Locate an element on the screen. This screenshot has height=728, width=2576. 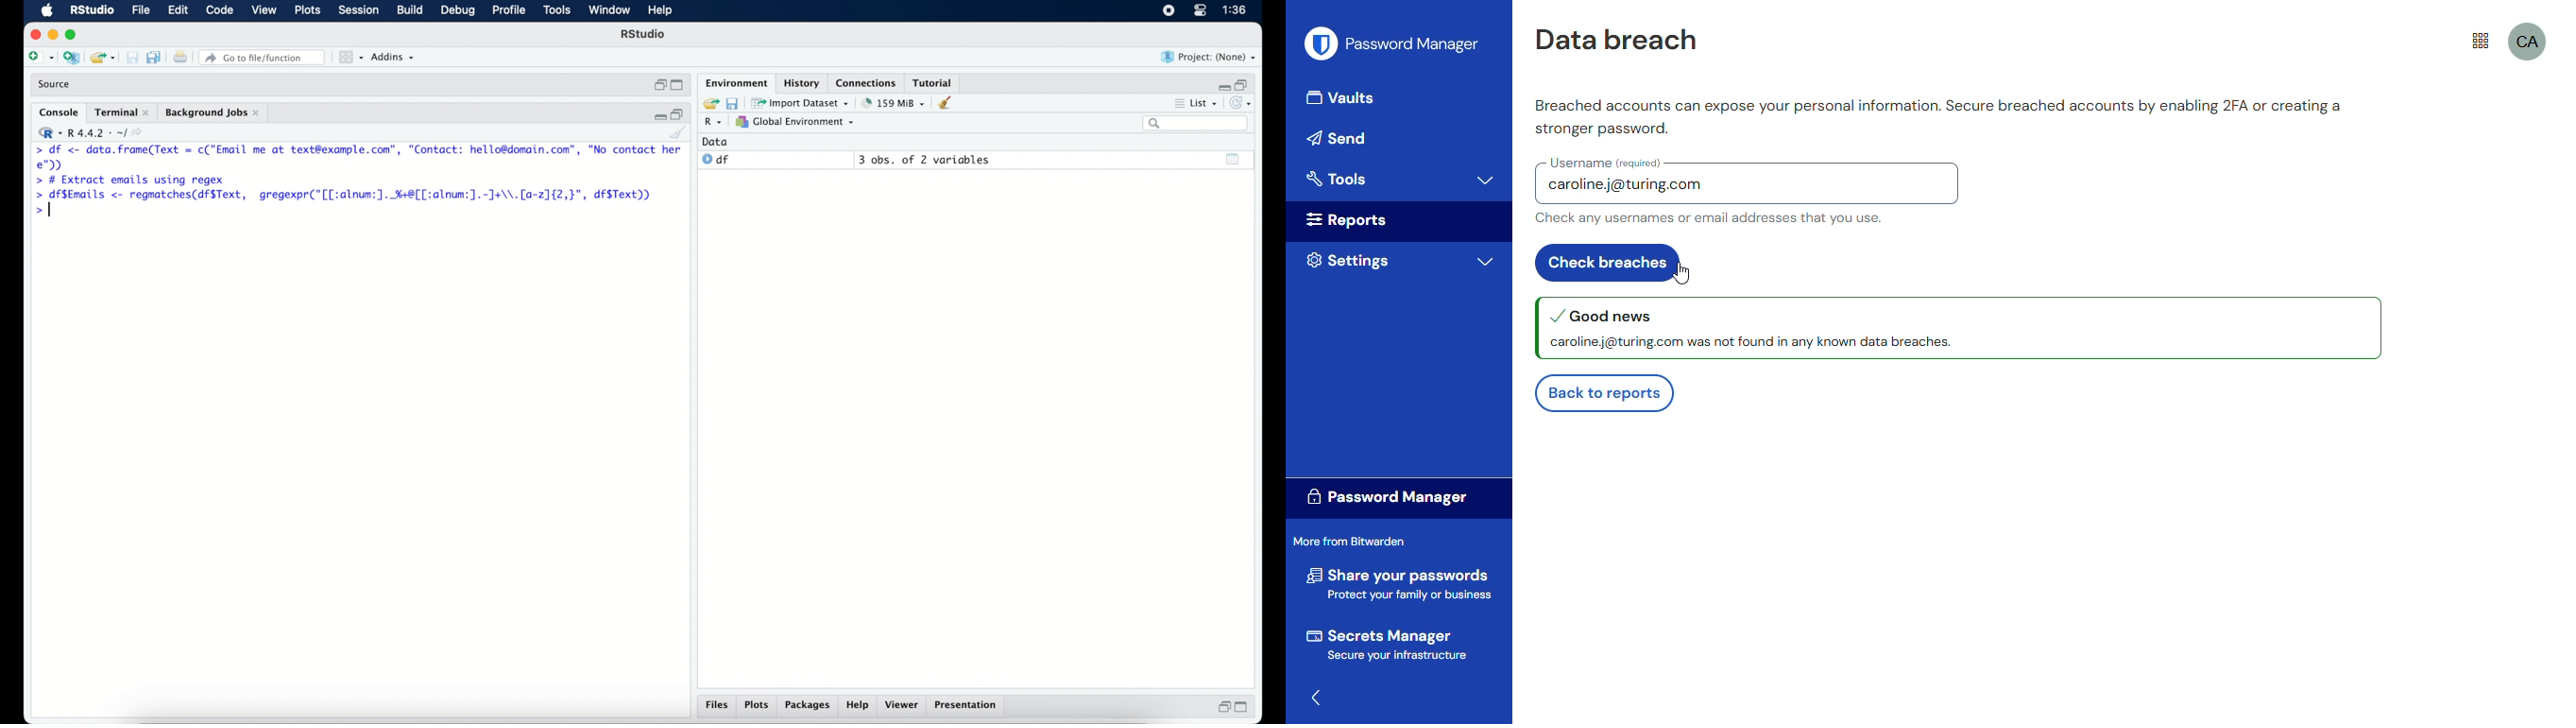
restore down is located at coordinates (1248, 84).